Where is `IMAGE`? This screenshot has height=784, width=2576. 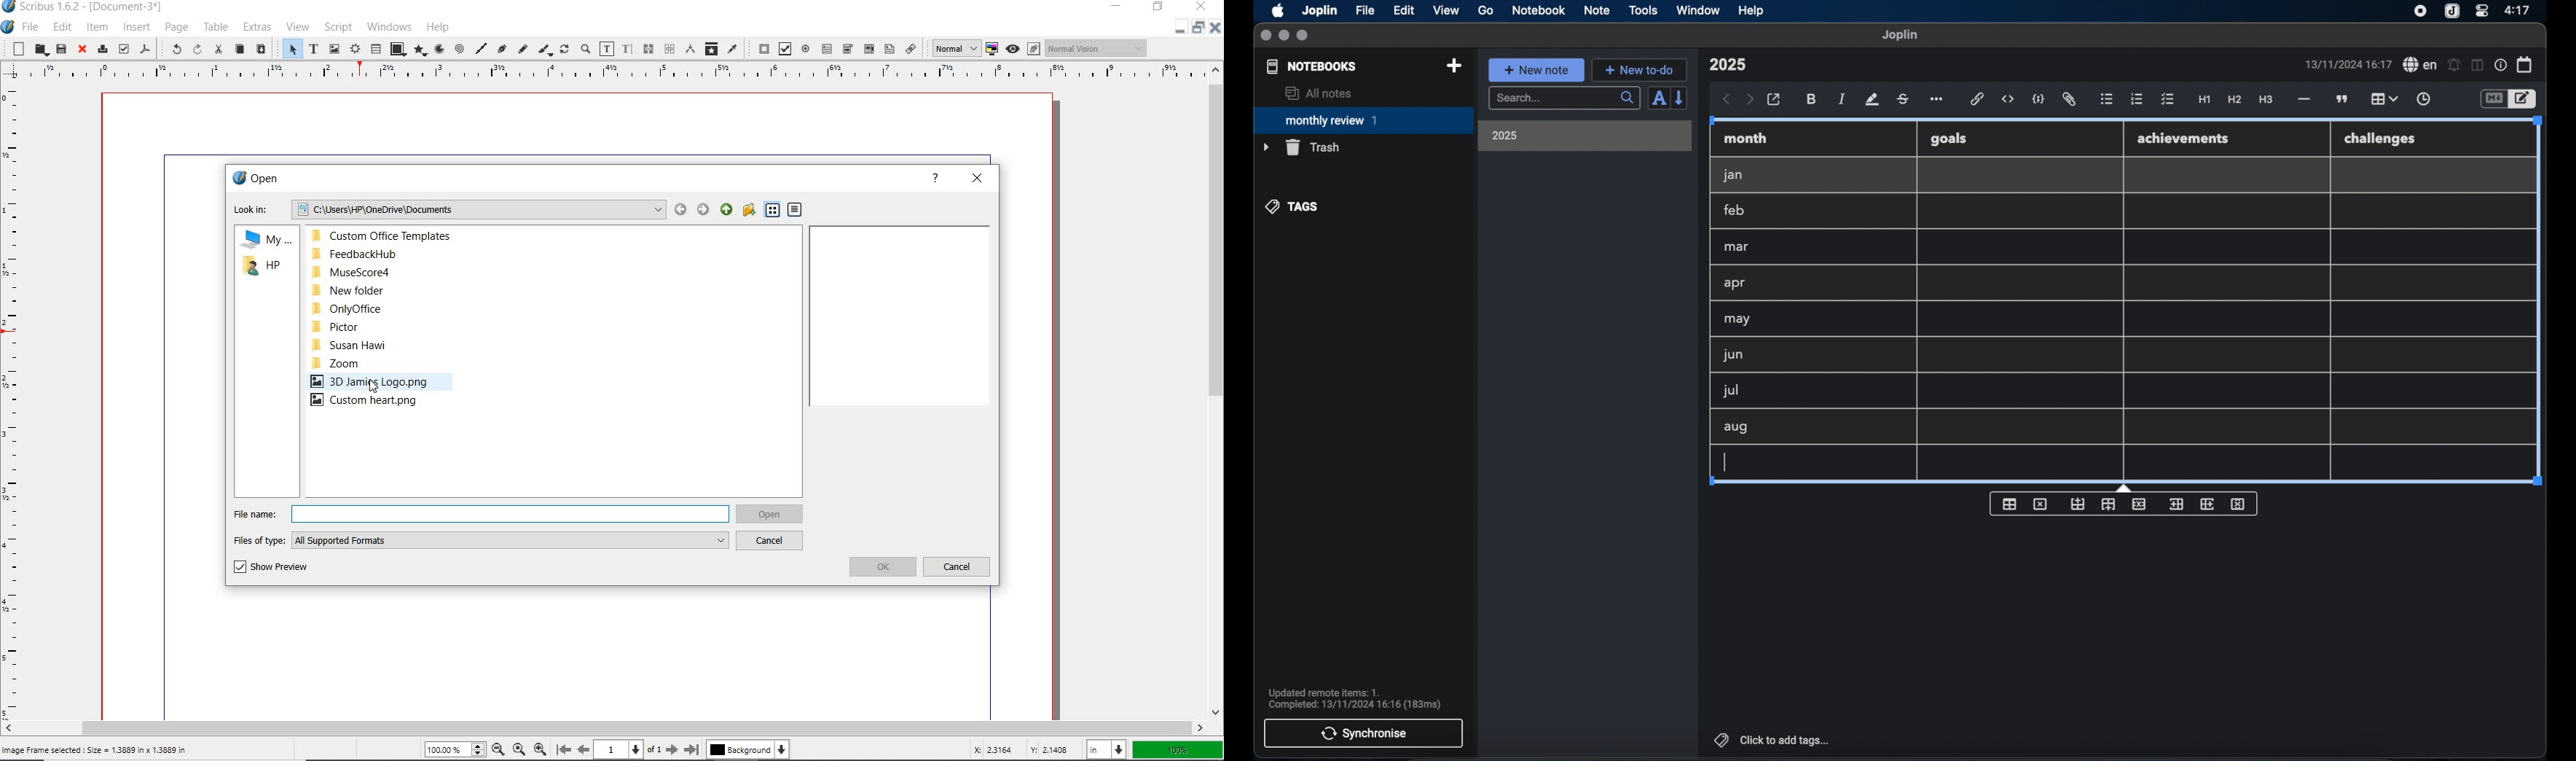 IMAGE is located at coordinates (369, 381).